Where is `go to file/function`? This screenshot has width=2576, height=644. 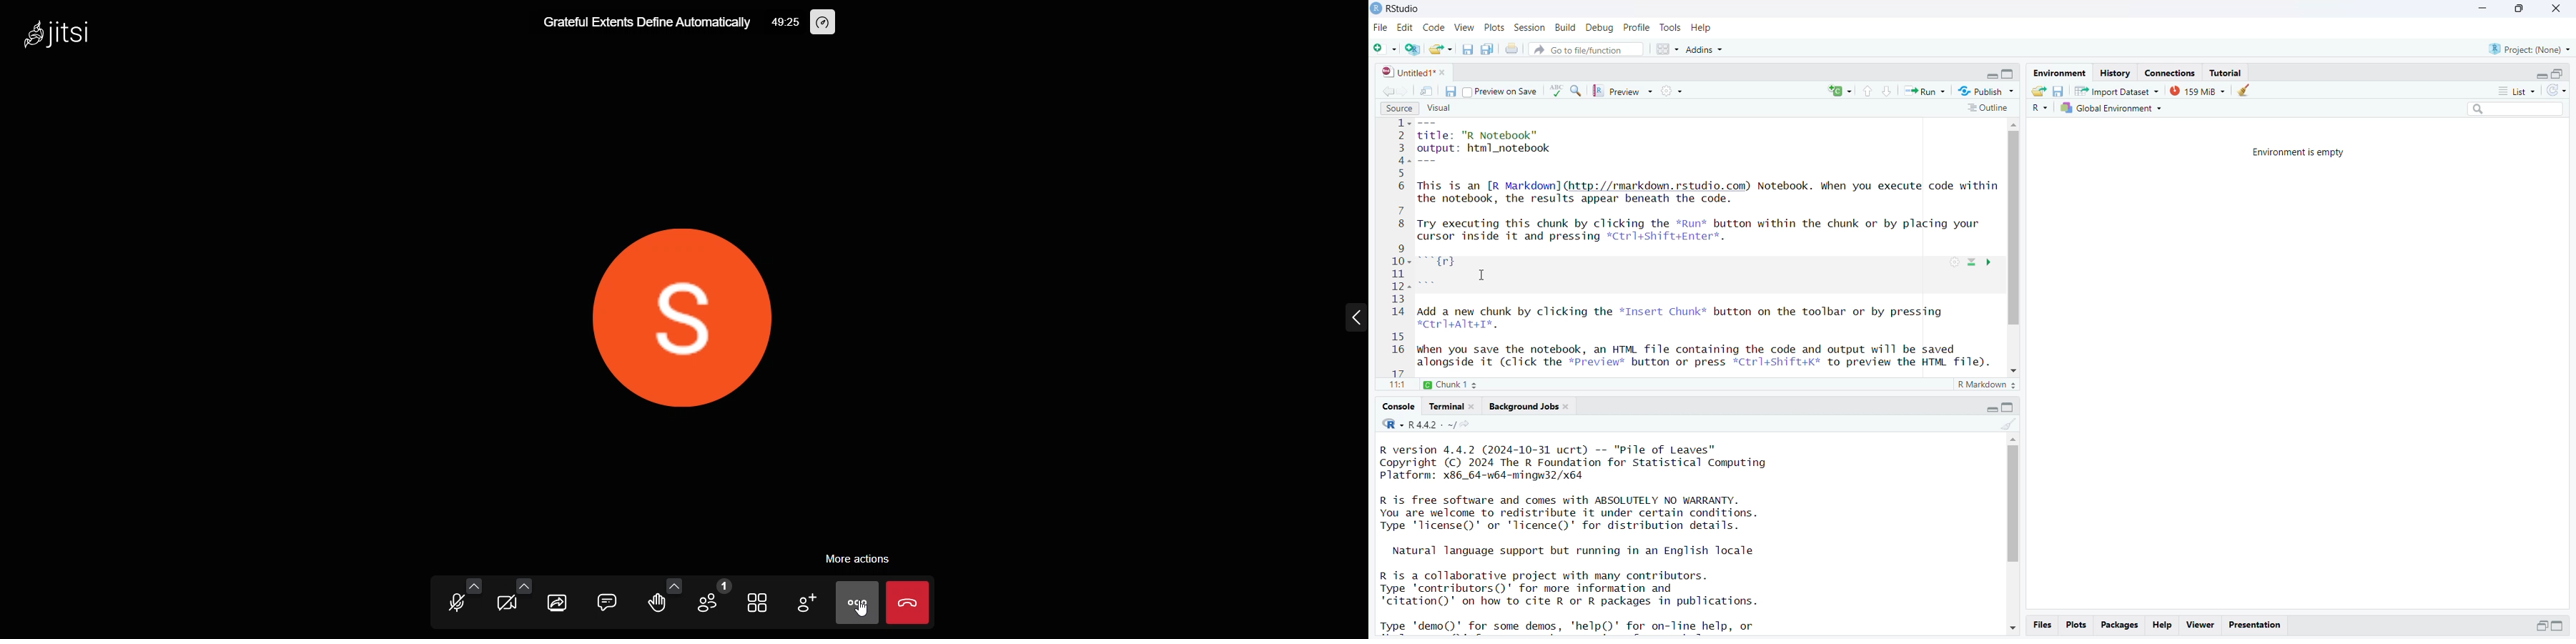
go to file/function is located at coordinates (1586, 48).